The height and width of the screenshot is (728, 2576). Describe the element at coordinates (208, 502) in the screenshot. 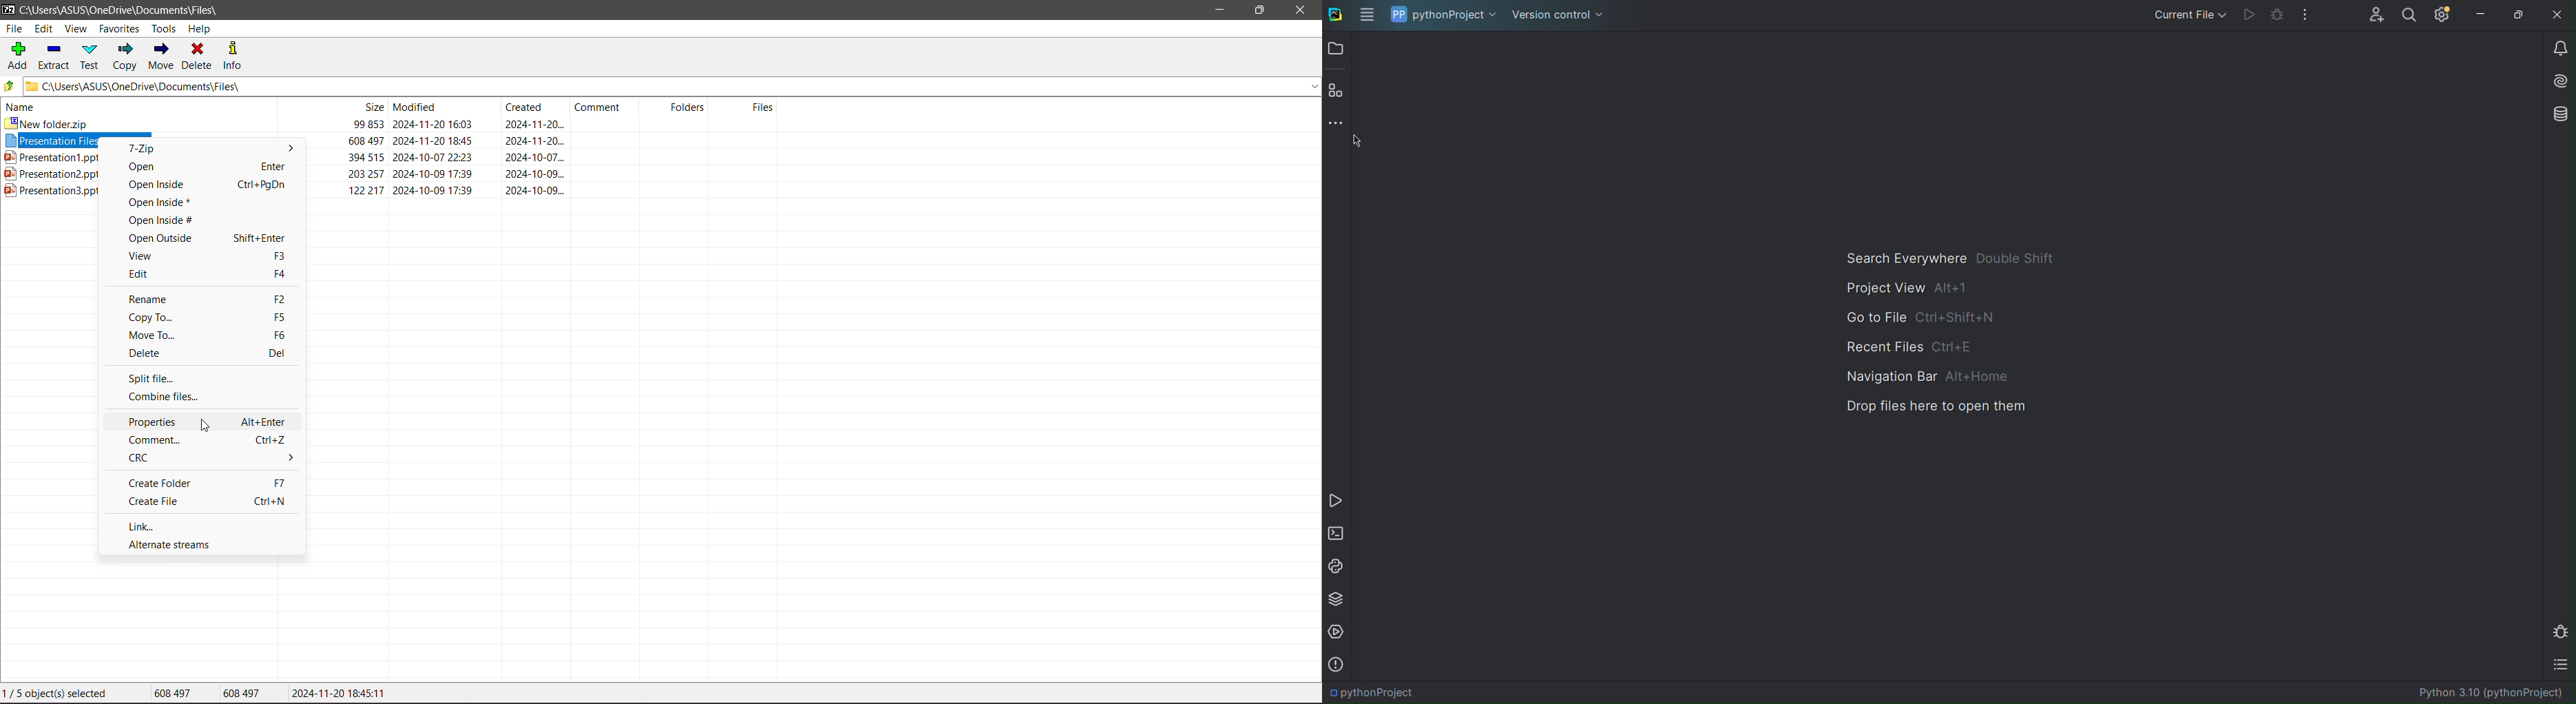

I see `Create File` at that location.